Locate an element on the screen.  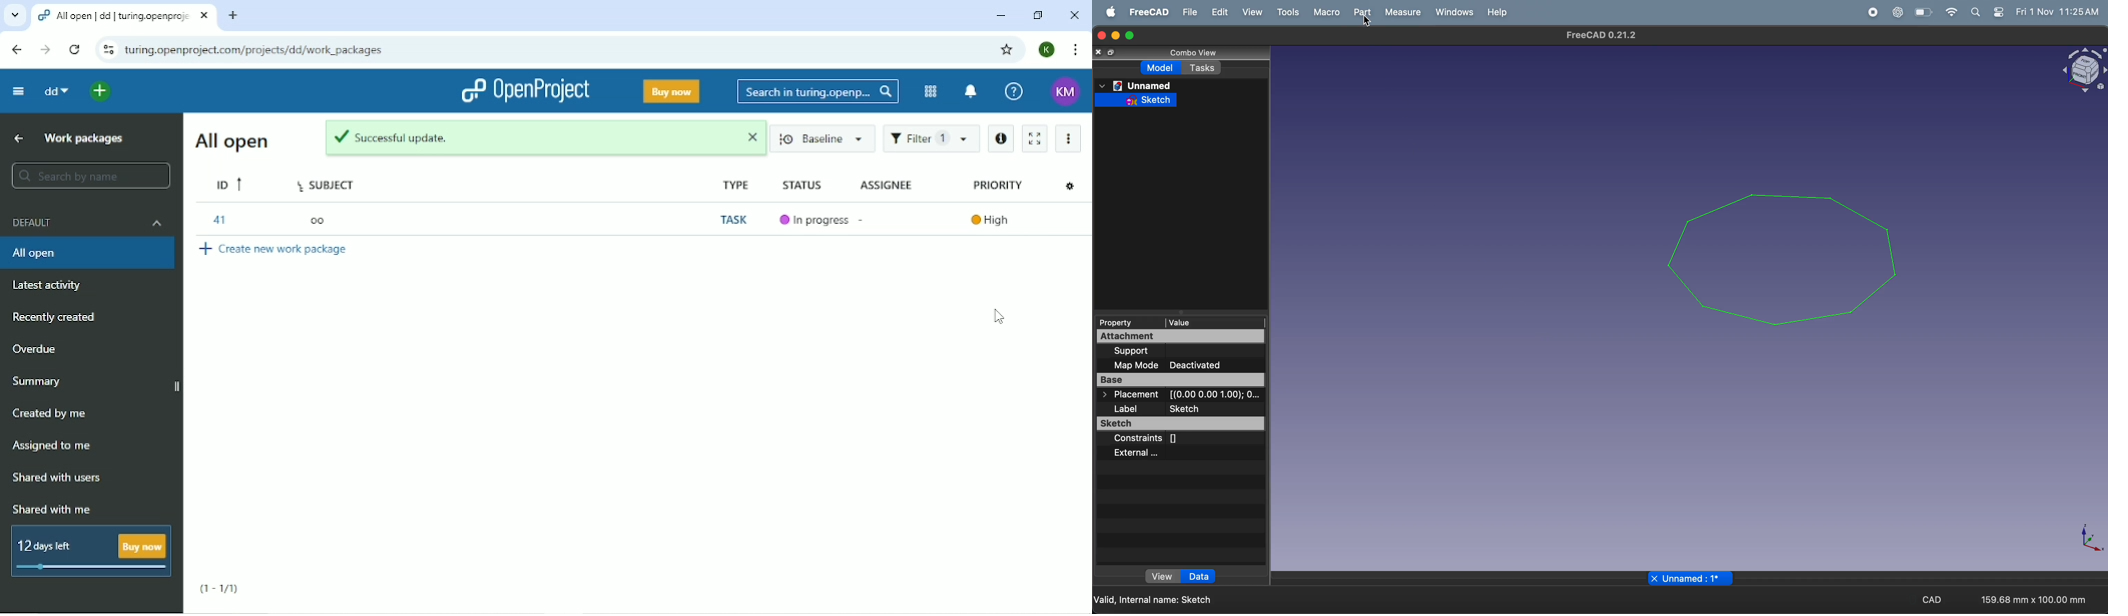
Configure view is located at coordinates (1070, 185).